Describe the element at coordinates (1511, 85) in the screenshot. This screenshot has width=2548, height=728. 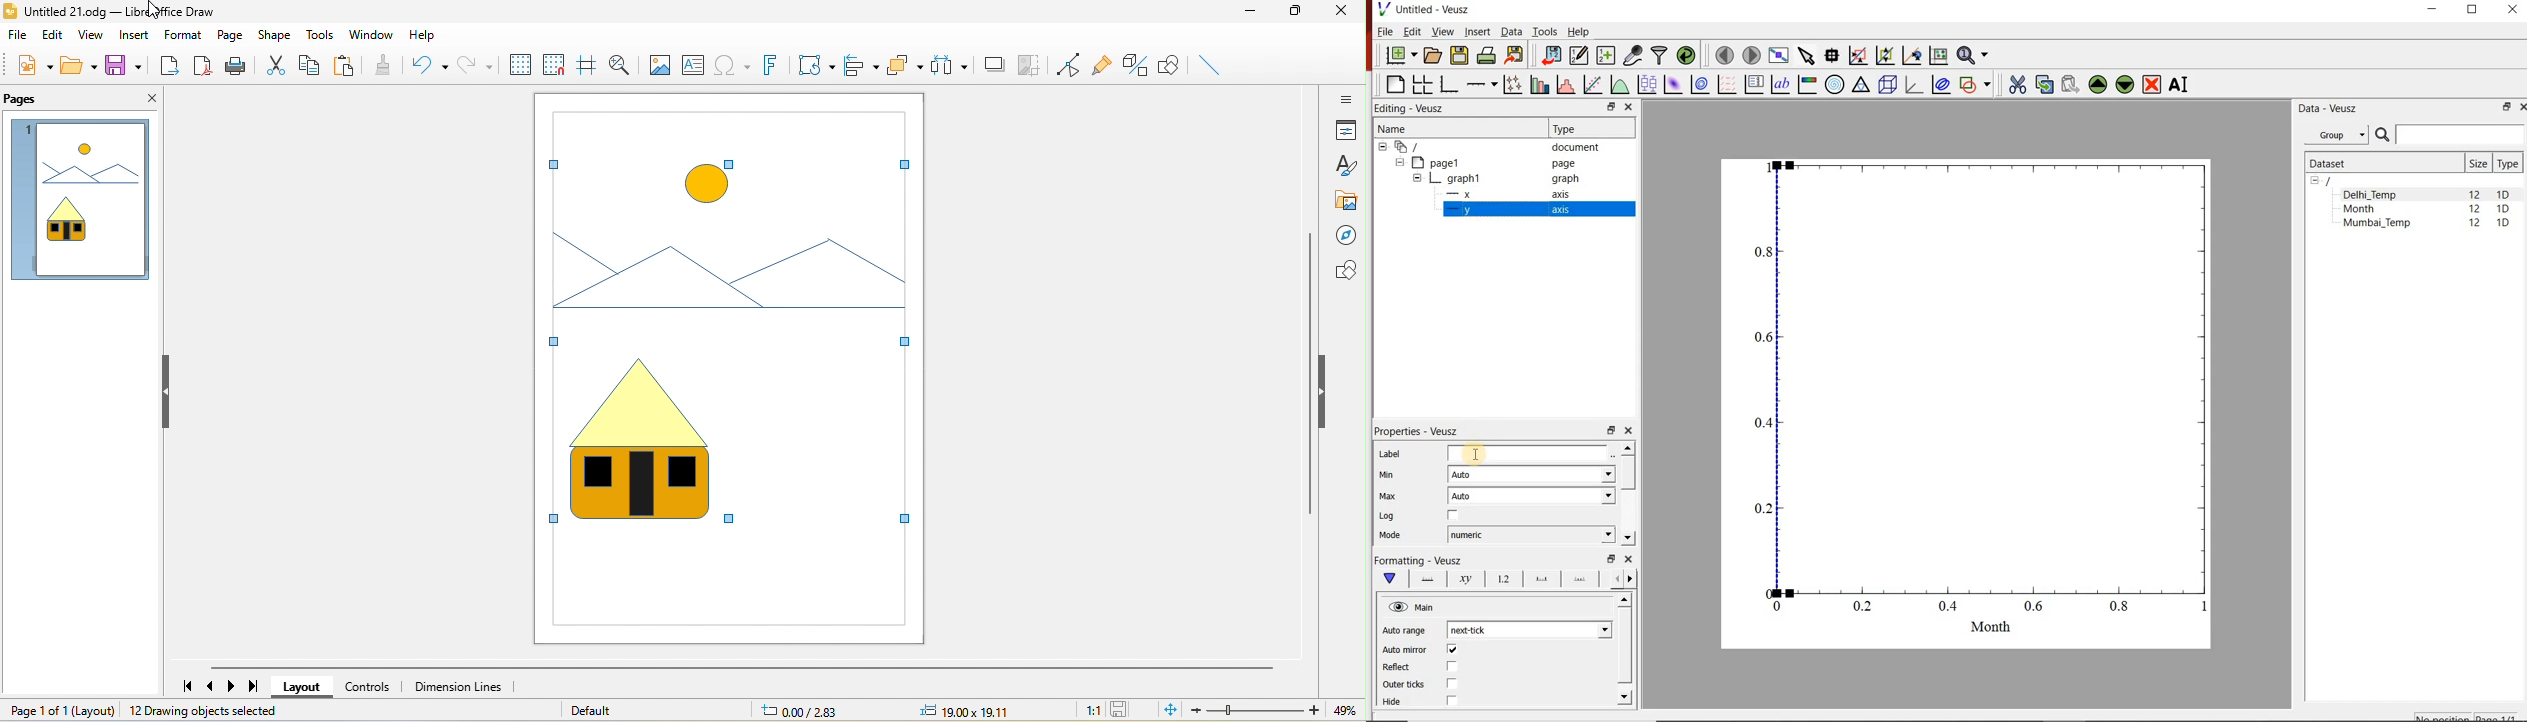
I see `plot points with lines and errorbars` at that location.